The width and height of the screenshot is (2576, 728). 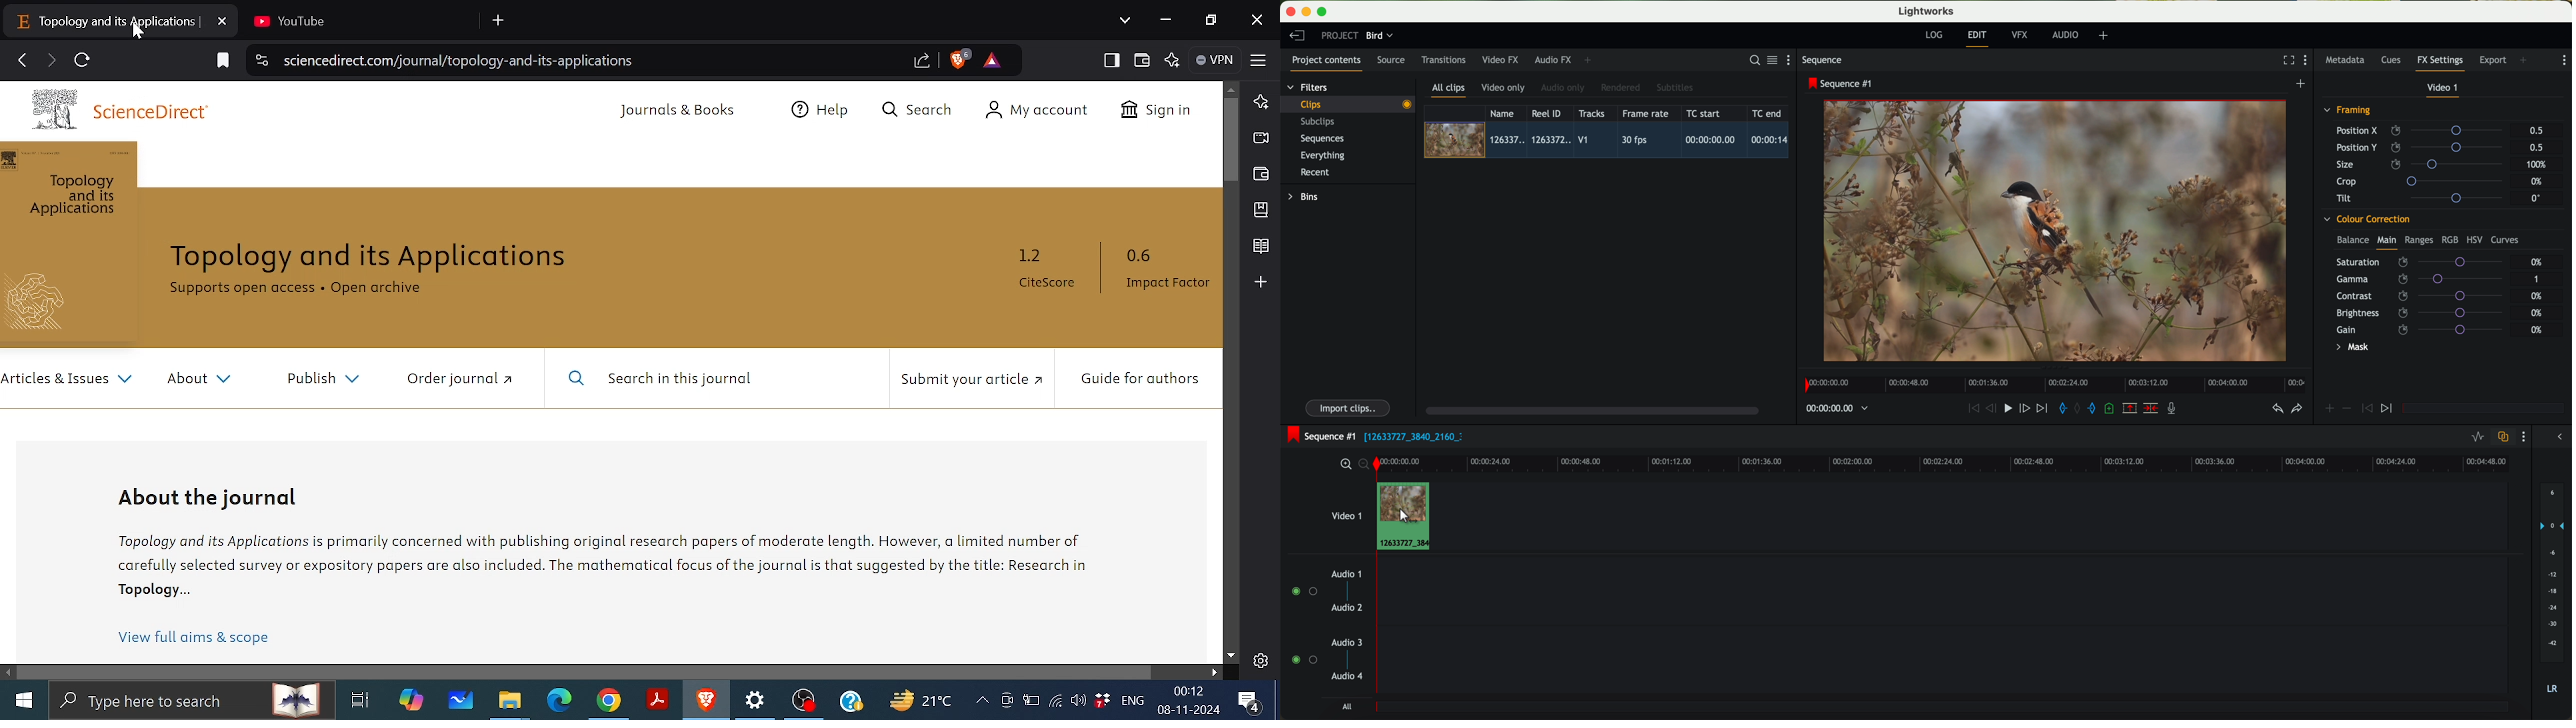 What do you see at coordinates (1322, 139) in the screenshot?
I see `sequences` at bounding box center [1322, 139].